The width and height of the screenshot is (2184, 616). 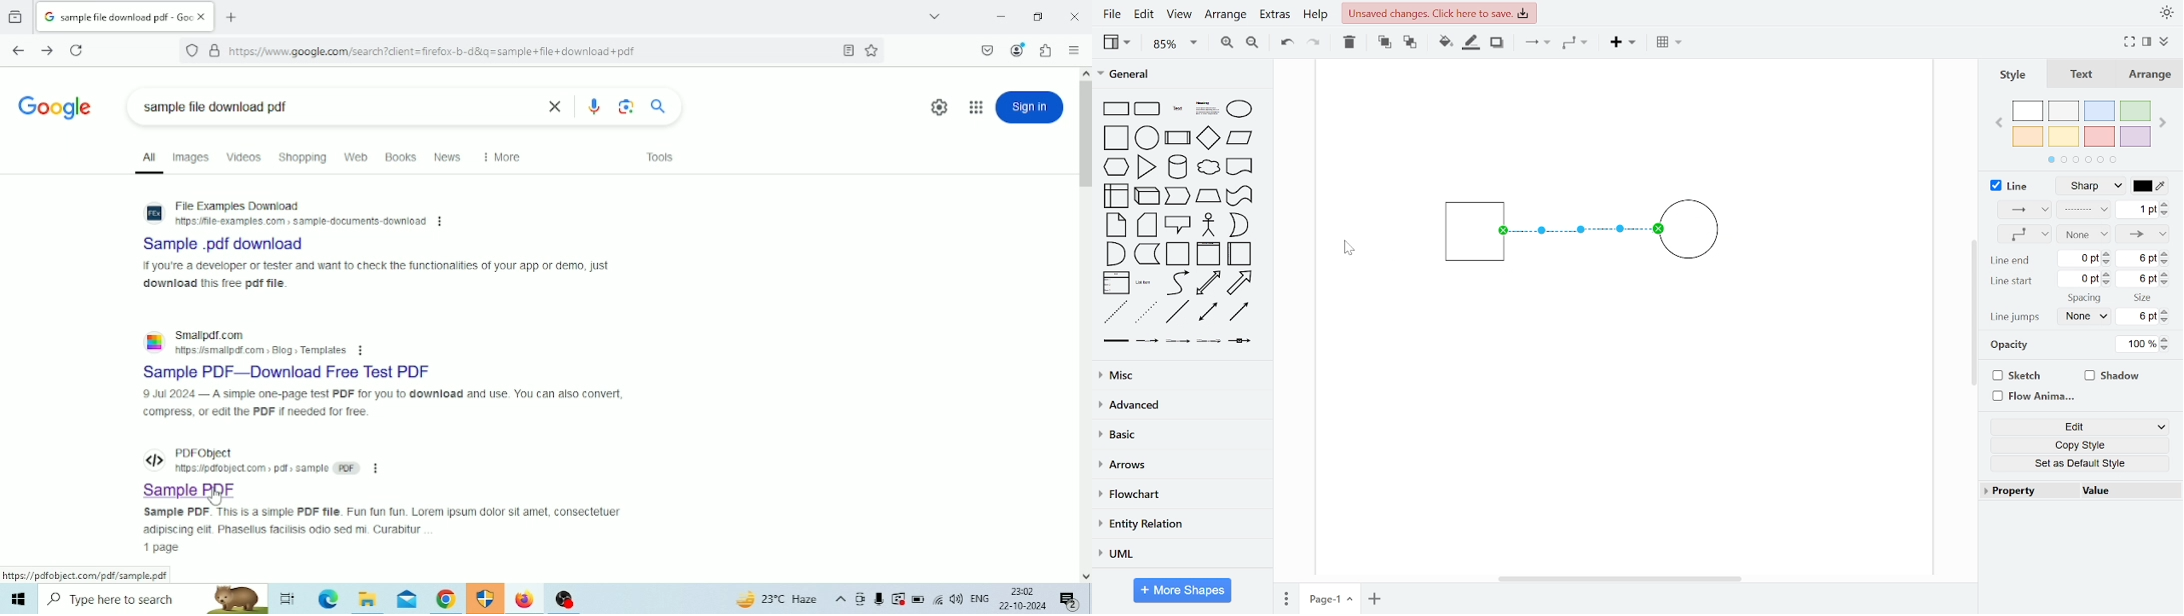 I want to click on current page, so click(x=1330, y=598).